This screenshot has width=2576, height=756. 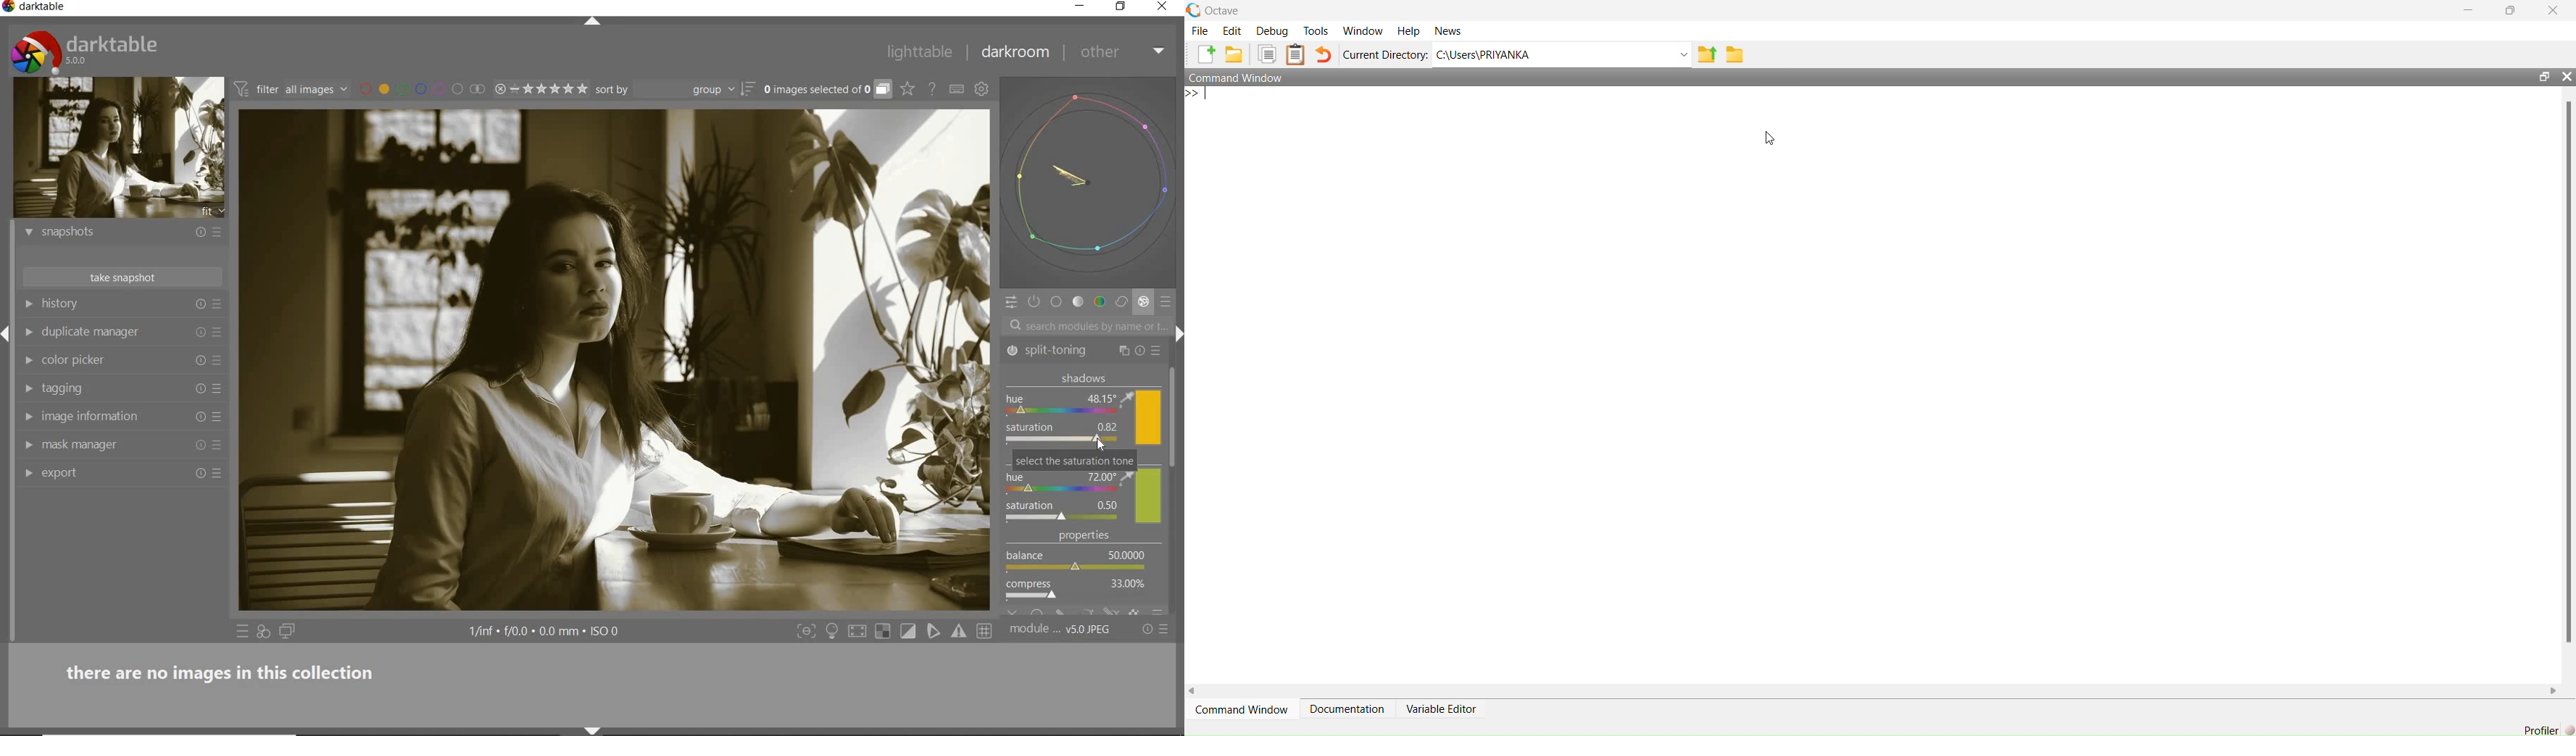 I want to click on Current Directory:, so click(x=1386, y=55).